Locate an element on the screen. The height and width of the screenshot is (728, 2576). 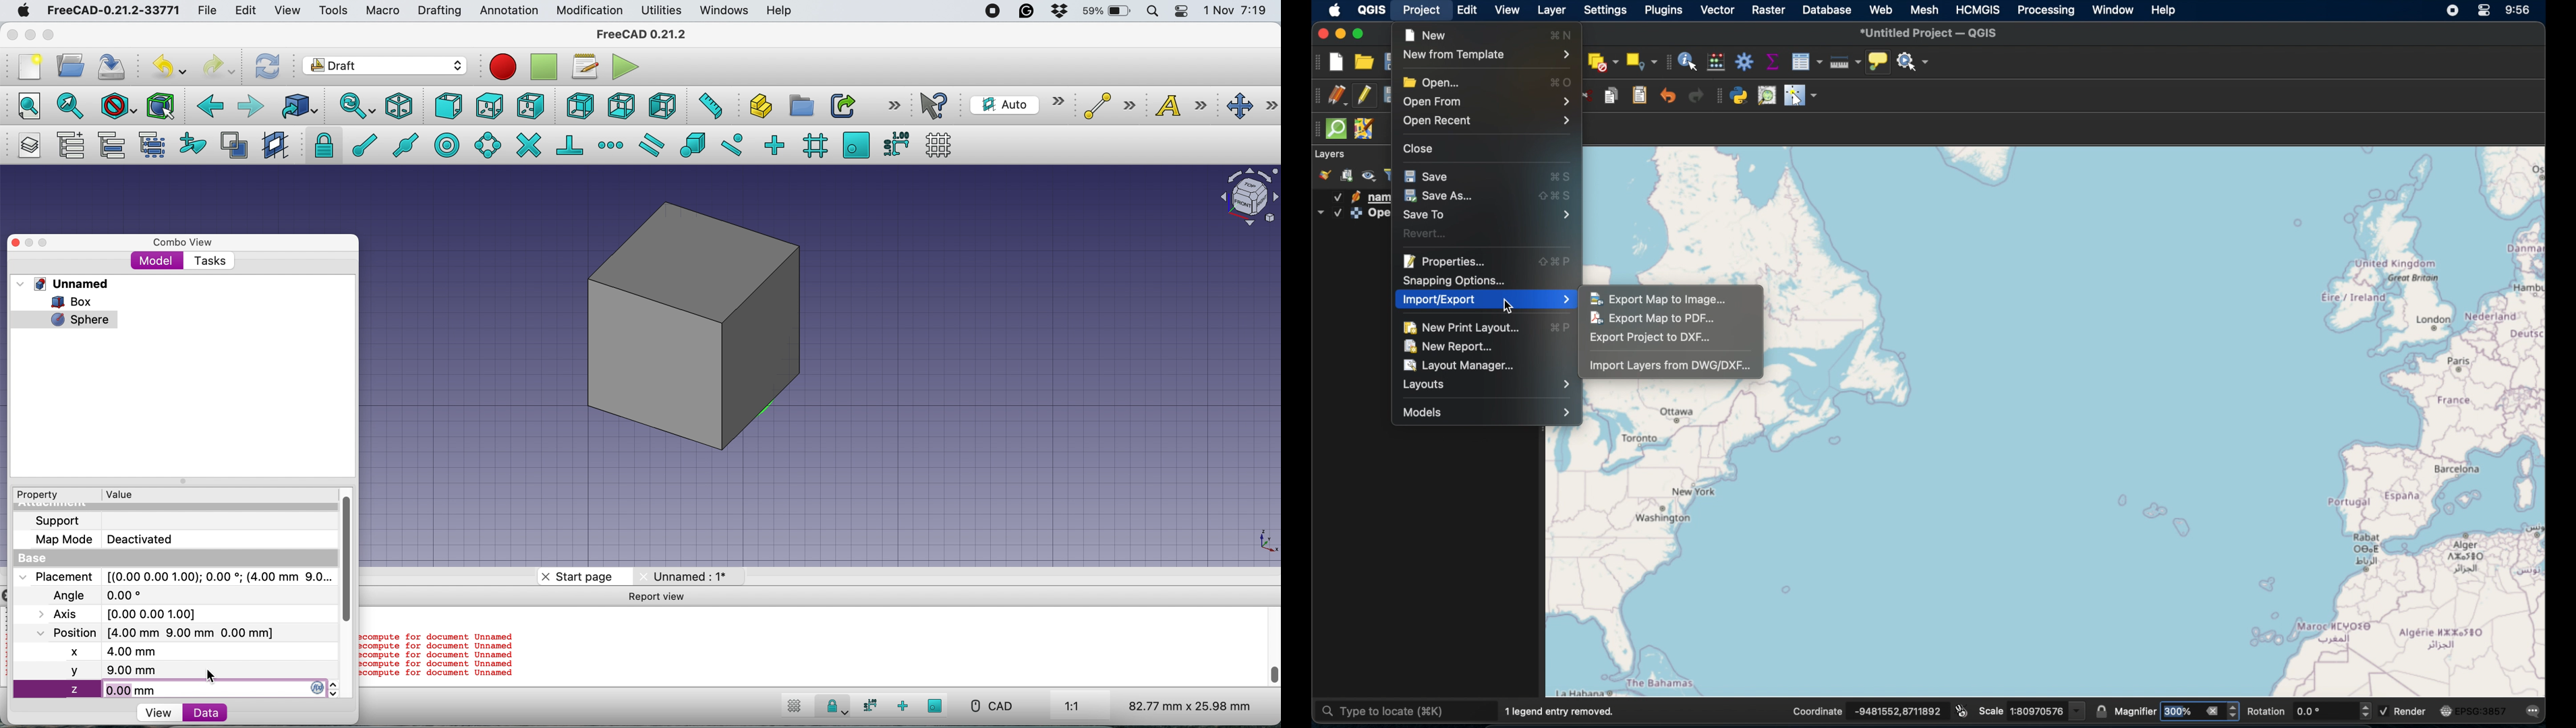
digitizing toolbar is located at coordinates (1315, 98).